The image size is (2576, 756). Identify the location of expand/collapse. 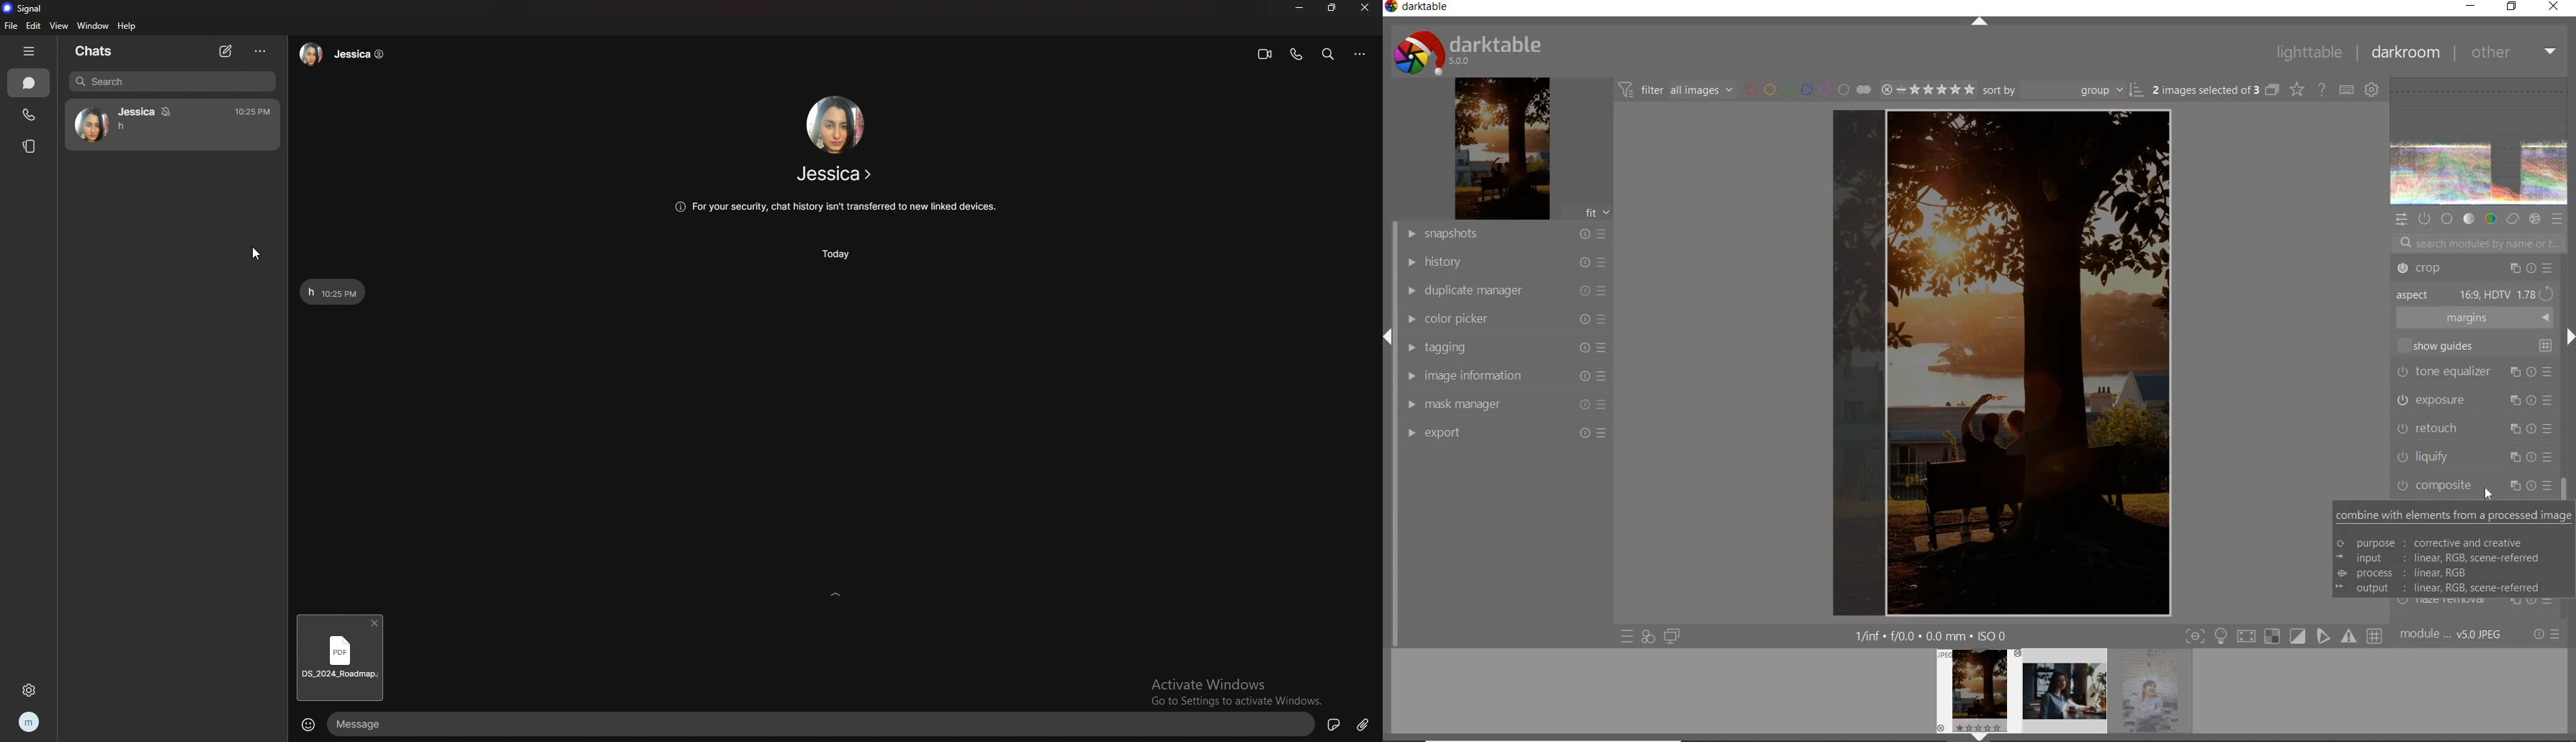
(1984, 737).